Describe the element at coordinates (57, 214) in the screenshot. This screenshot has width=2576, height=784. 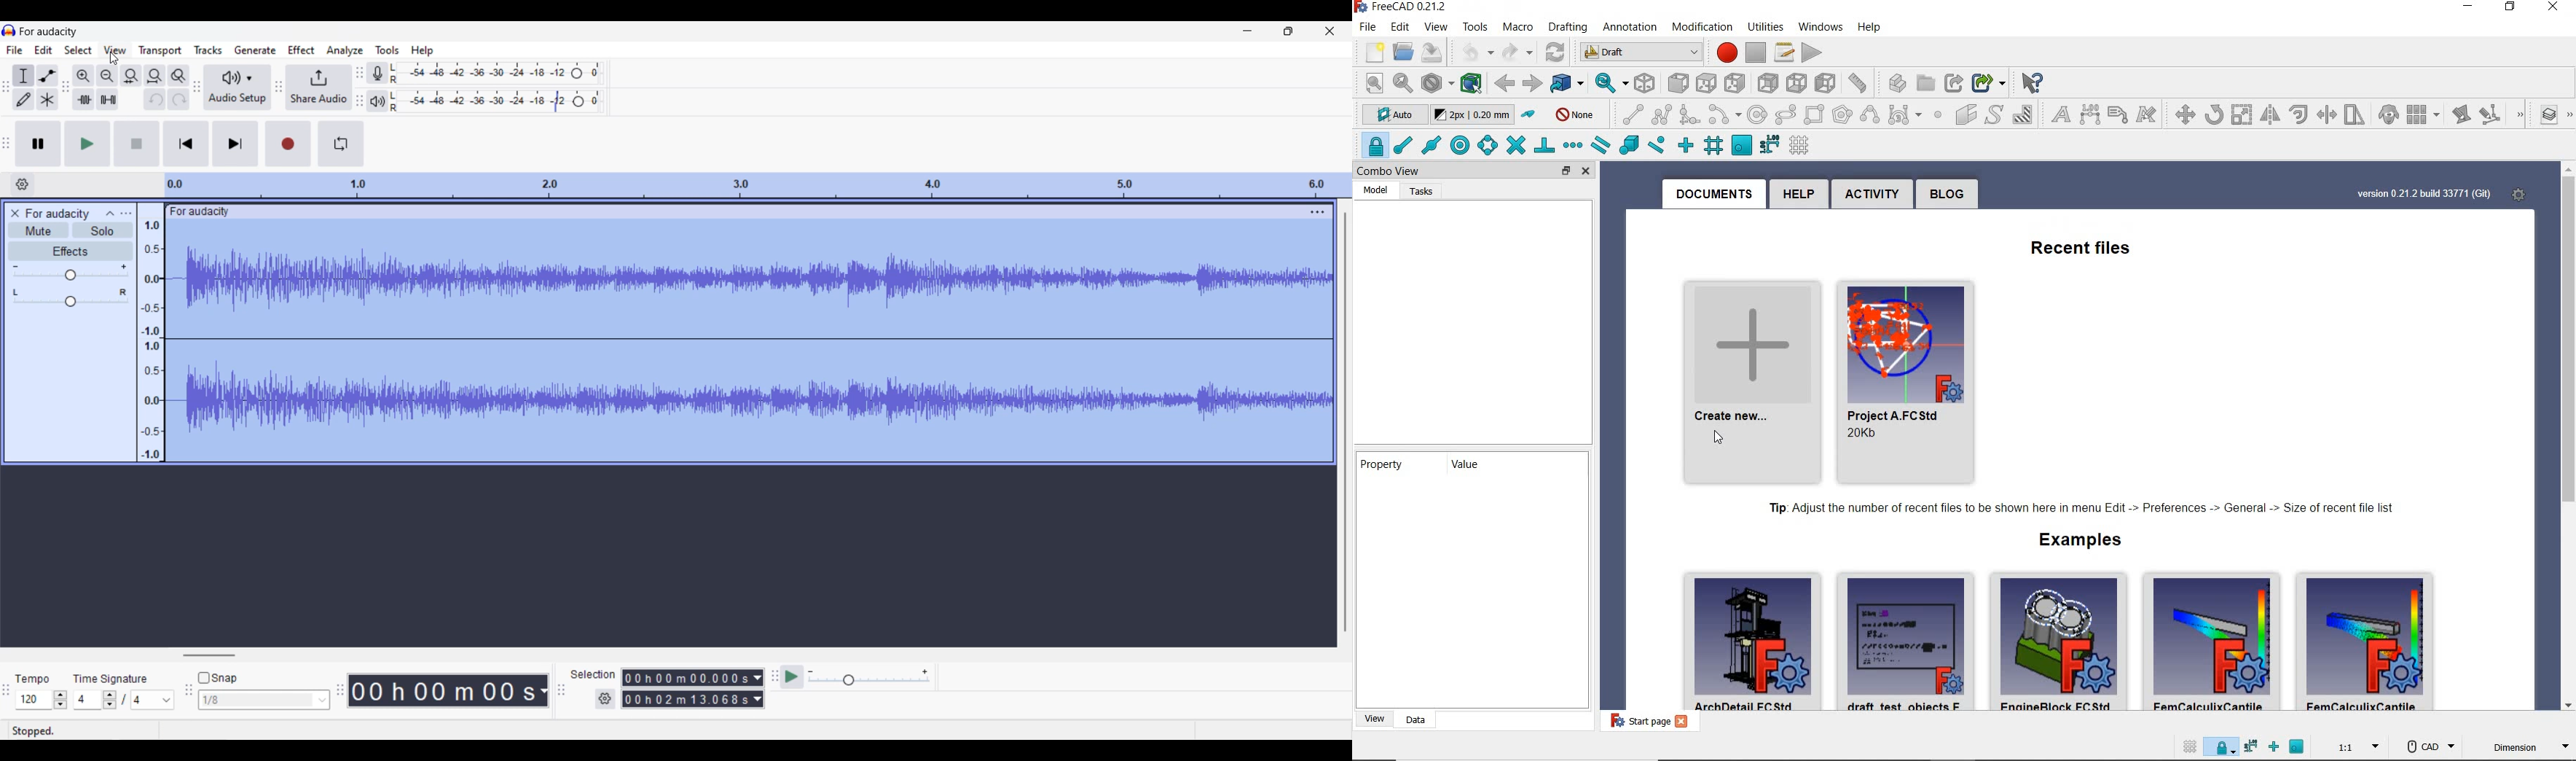
I see `Project name` at that location.